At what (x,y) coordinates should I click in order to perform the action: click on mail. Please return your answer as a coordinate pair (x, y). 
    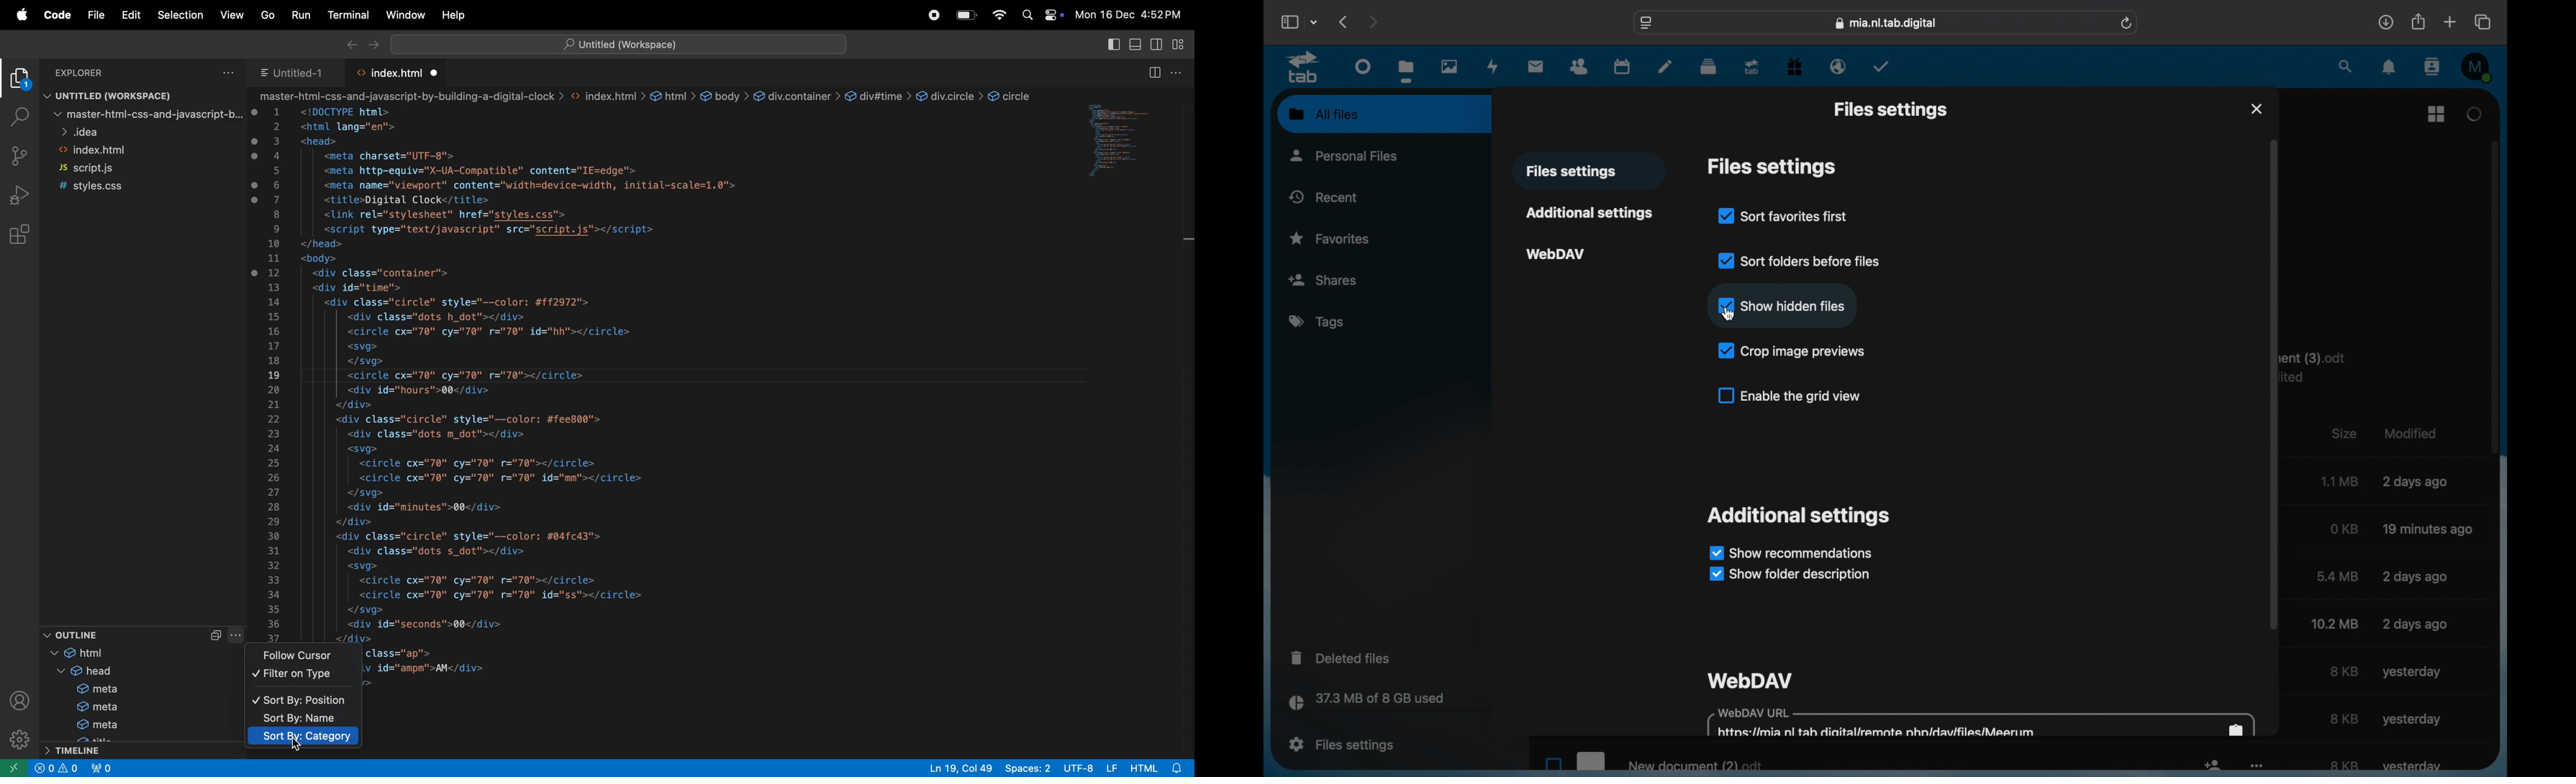
    Looking at the image, I should click on (1536, 67).